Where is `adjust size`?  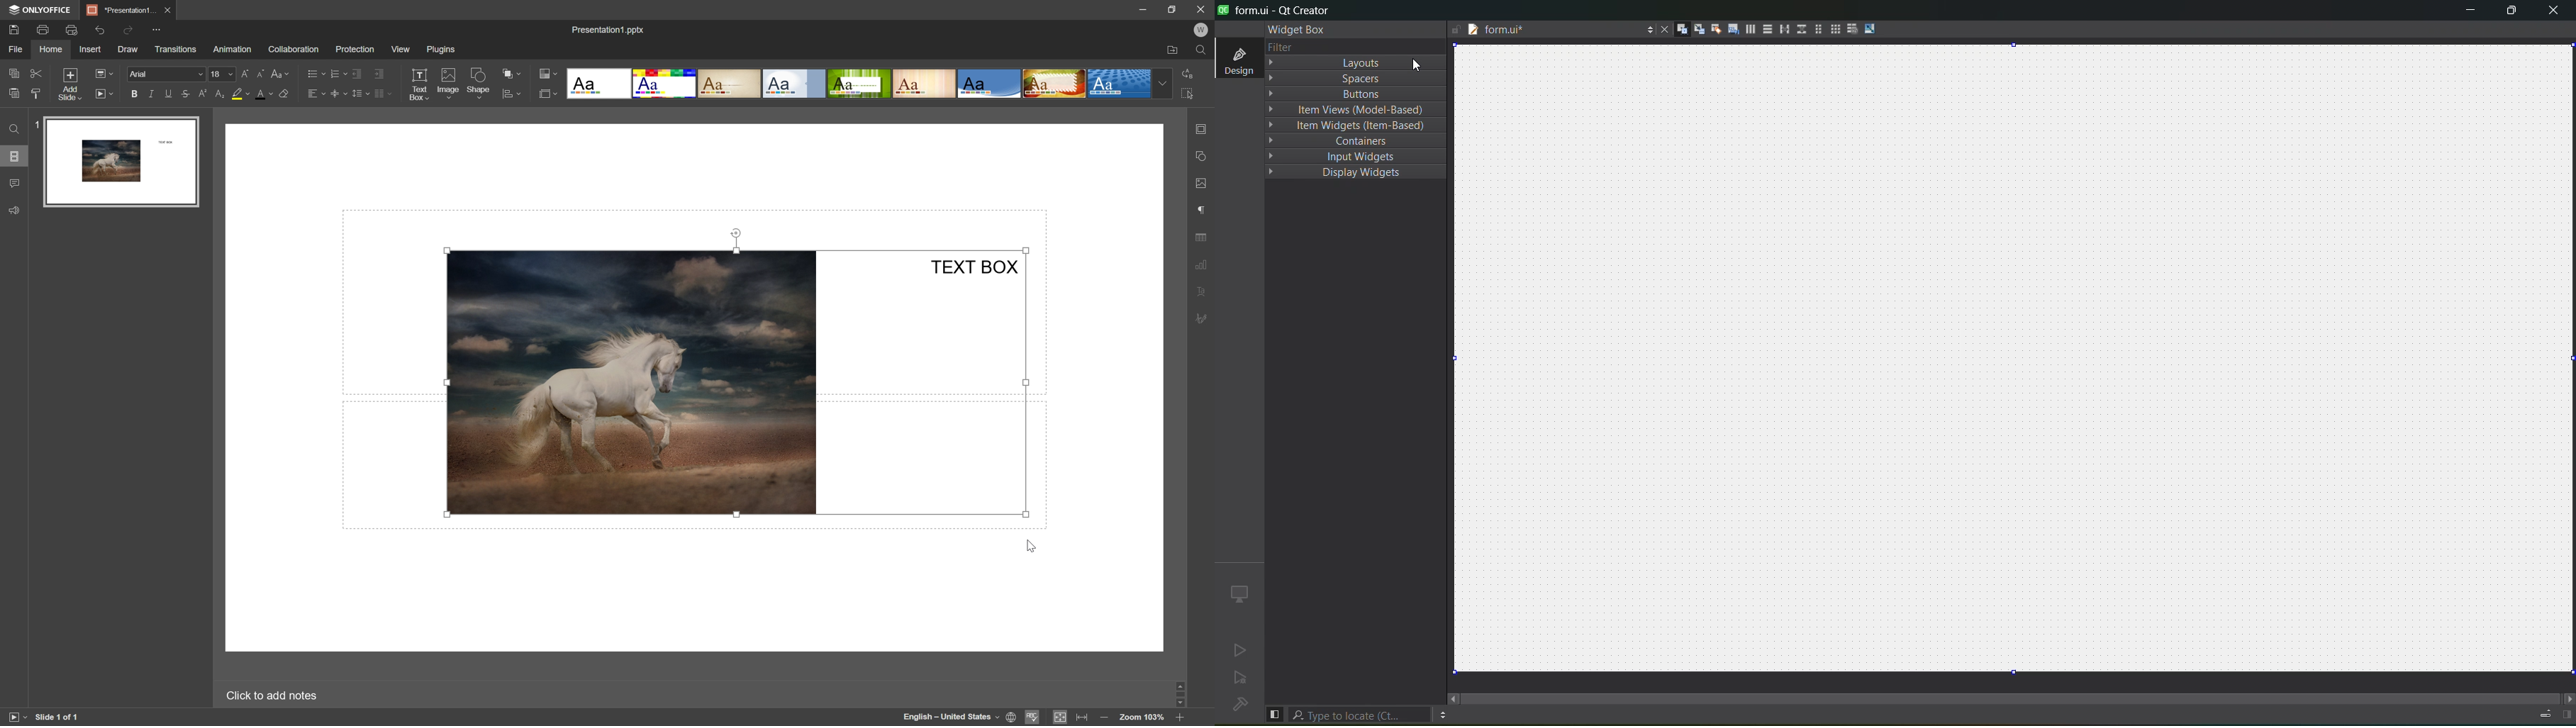
adjust size is located at coordinates (1872, 28).